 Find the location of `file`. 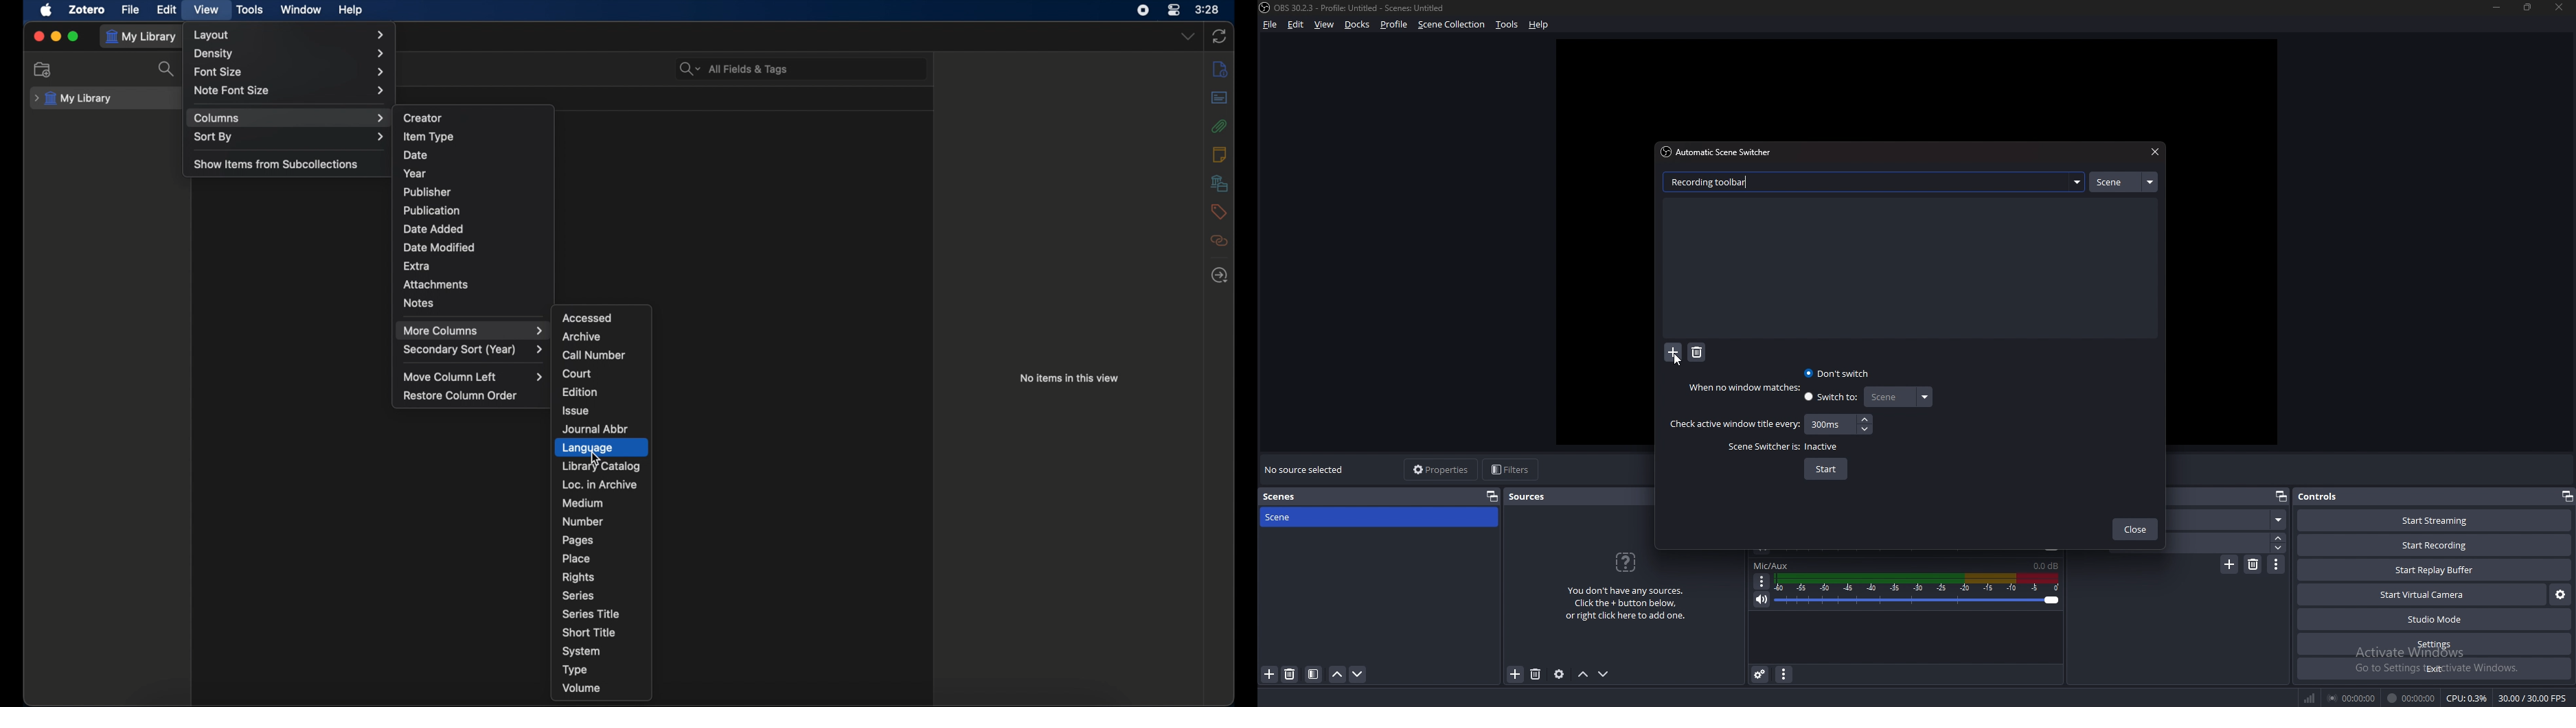

file is located at coordinates (131, 9).